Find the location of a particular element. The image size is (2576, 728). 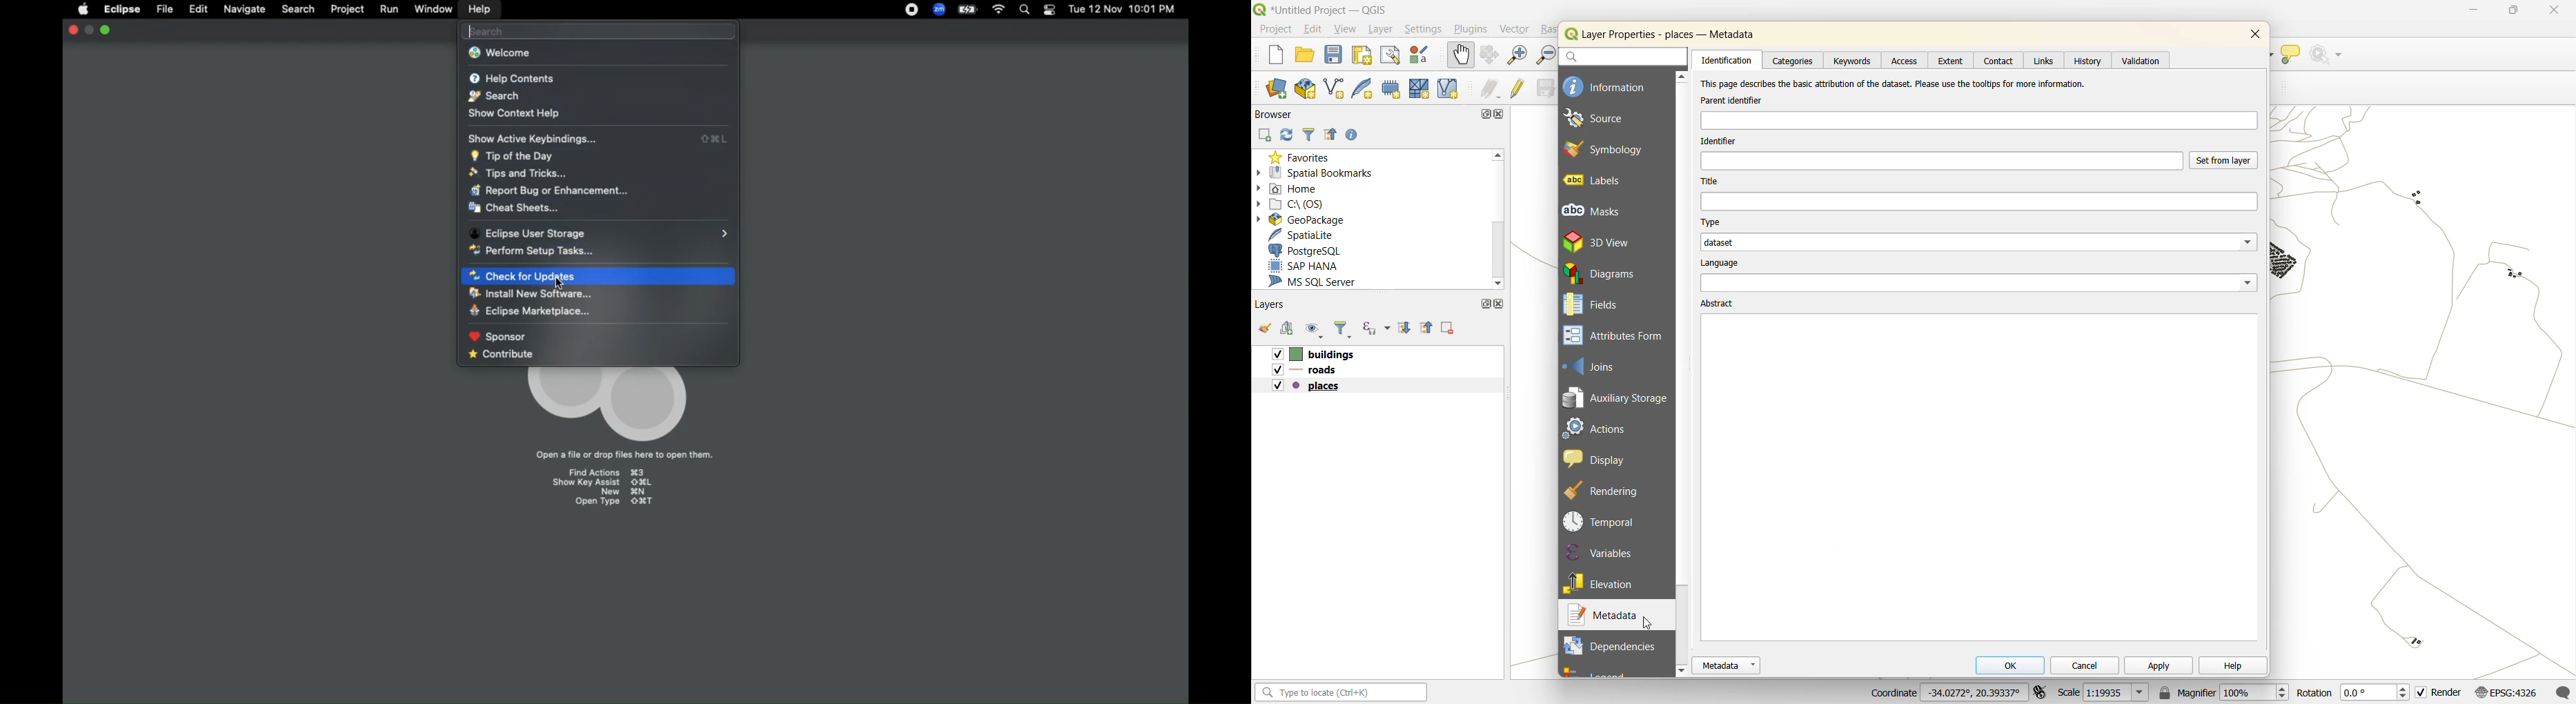

new virtual is located at coordinates (1451, 89).